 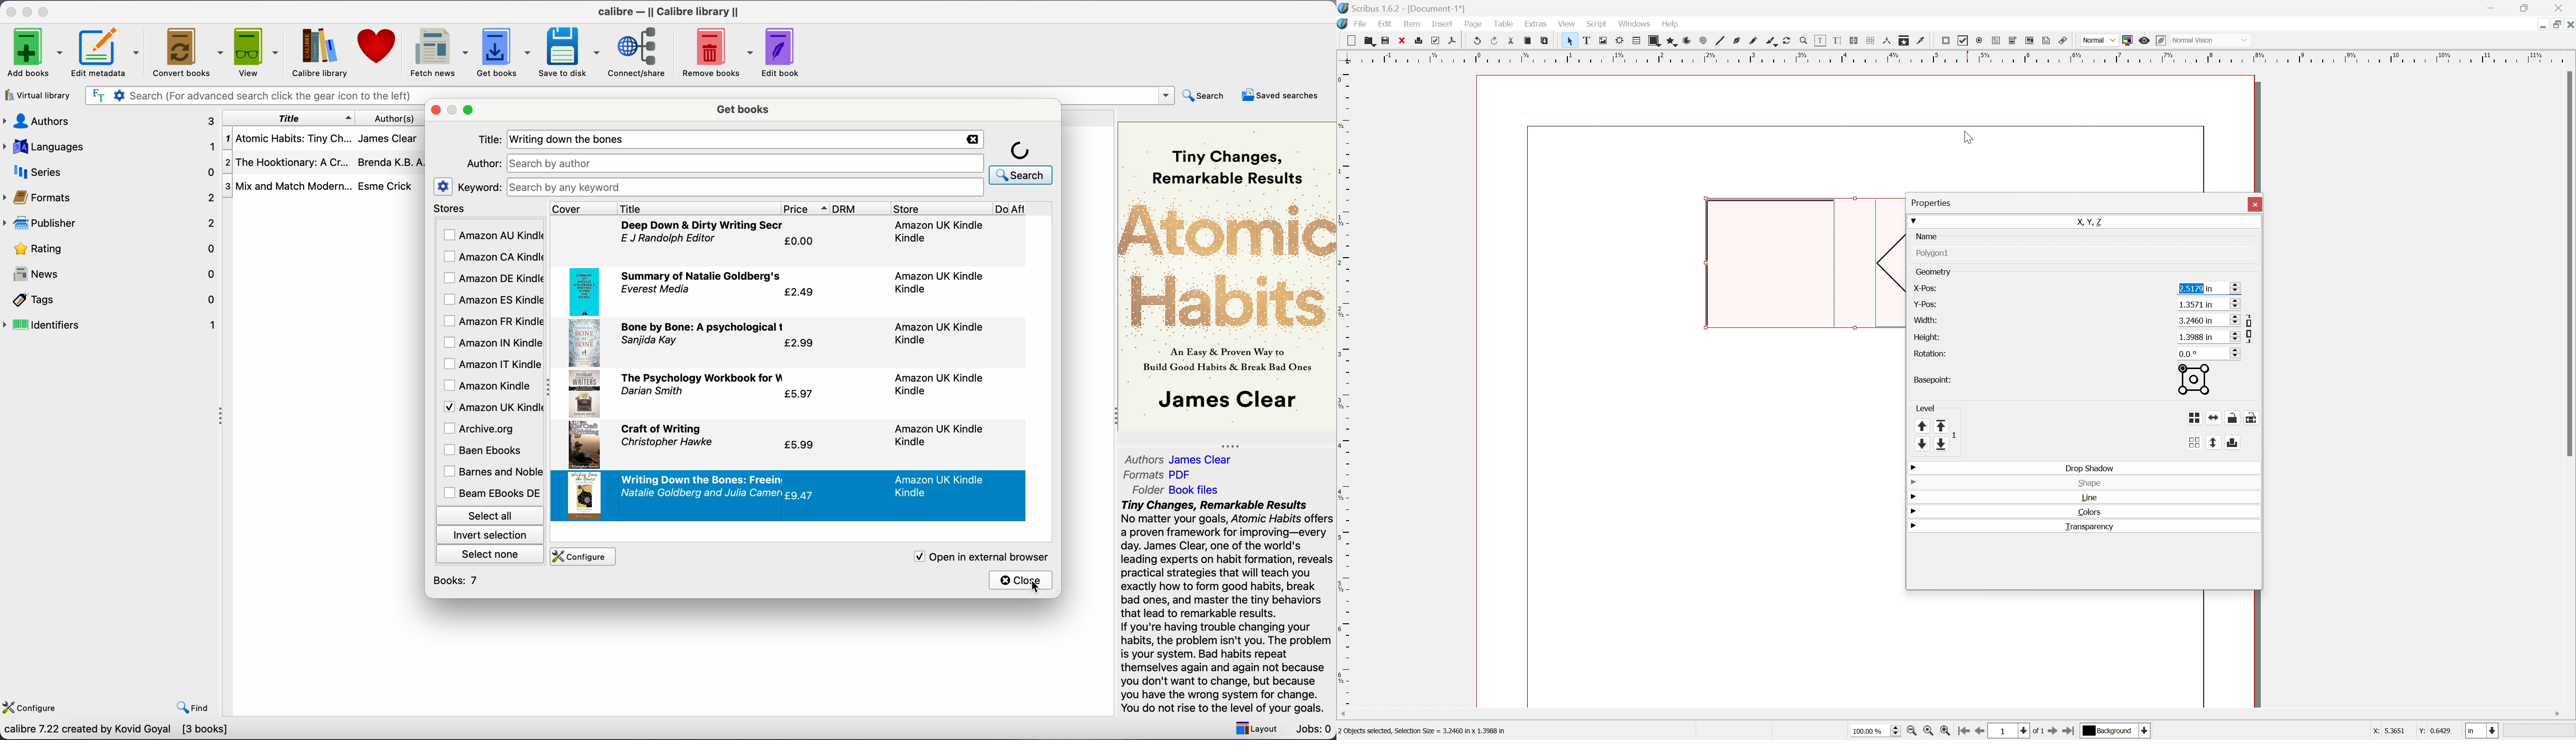 What do you see at coordinates (287, 187) in the screenshot?
I see `Mix and Match Modern...` at bounding box center [287, 187].